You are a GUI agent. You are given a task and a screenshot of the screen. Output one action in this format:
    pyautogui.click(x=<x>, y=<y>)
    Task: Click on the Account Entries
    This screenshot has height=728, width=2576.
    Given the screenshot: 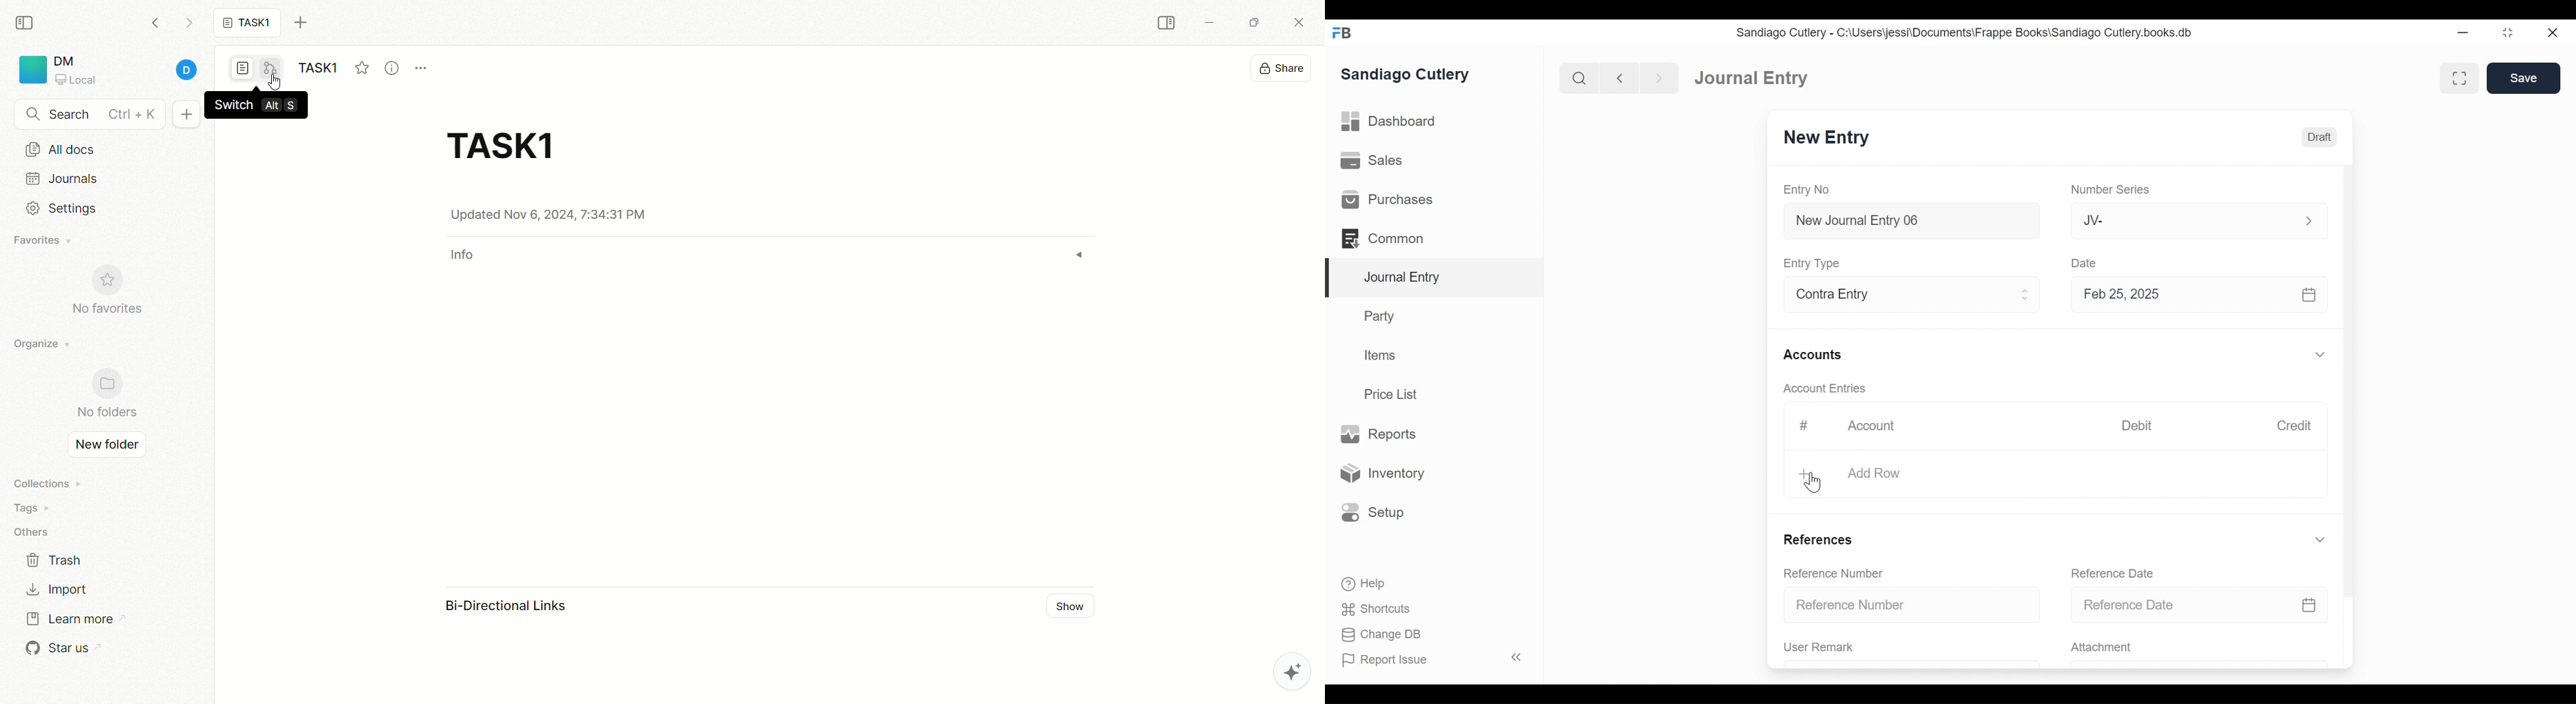 What is the action you would take?
    pyautogui.click(x=1828, y=389)
    